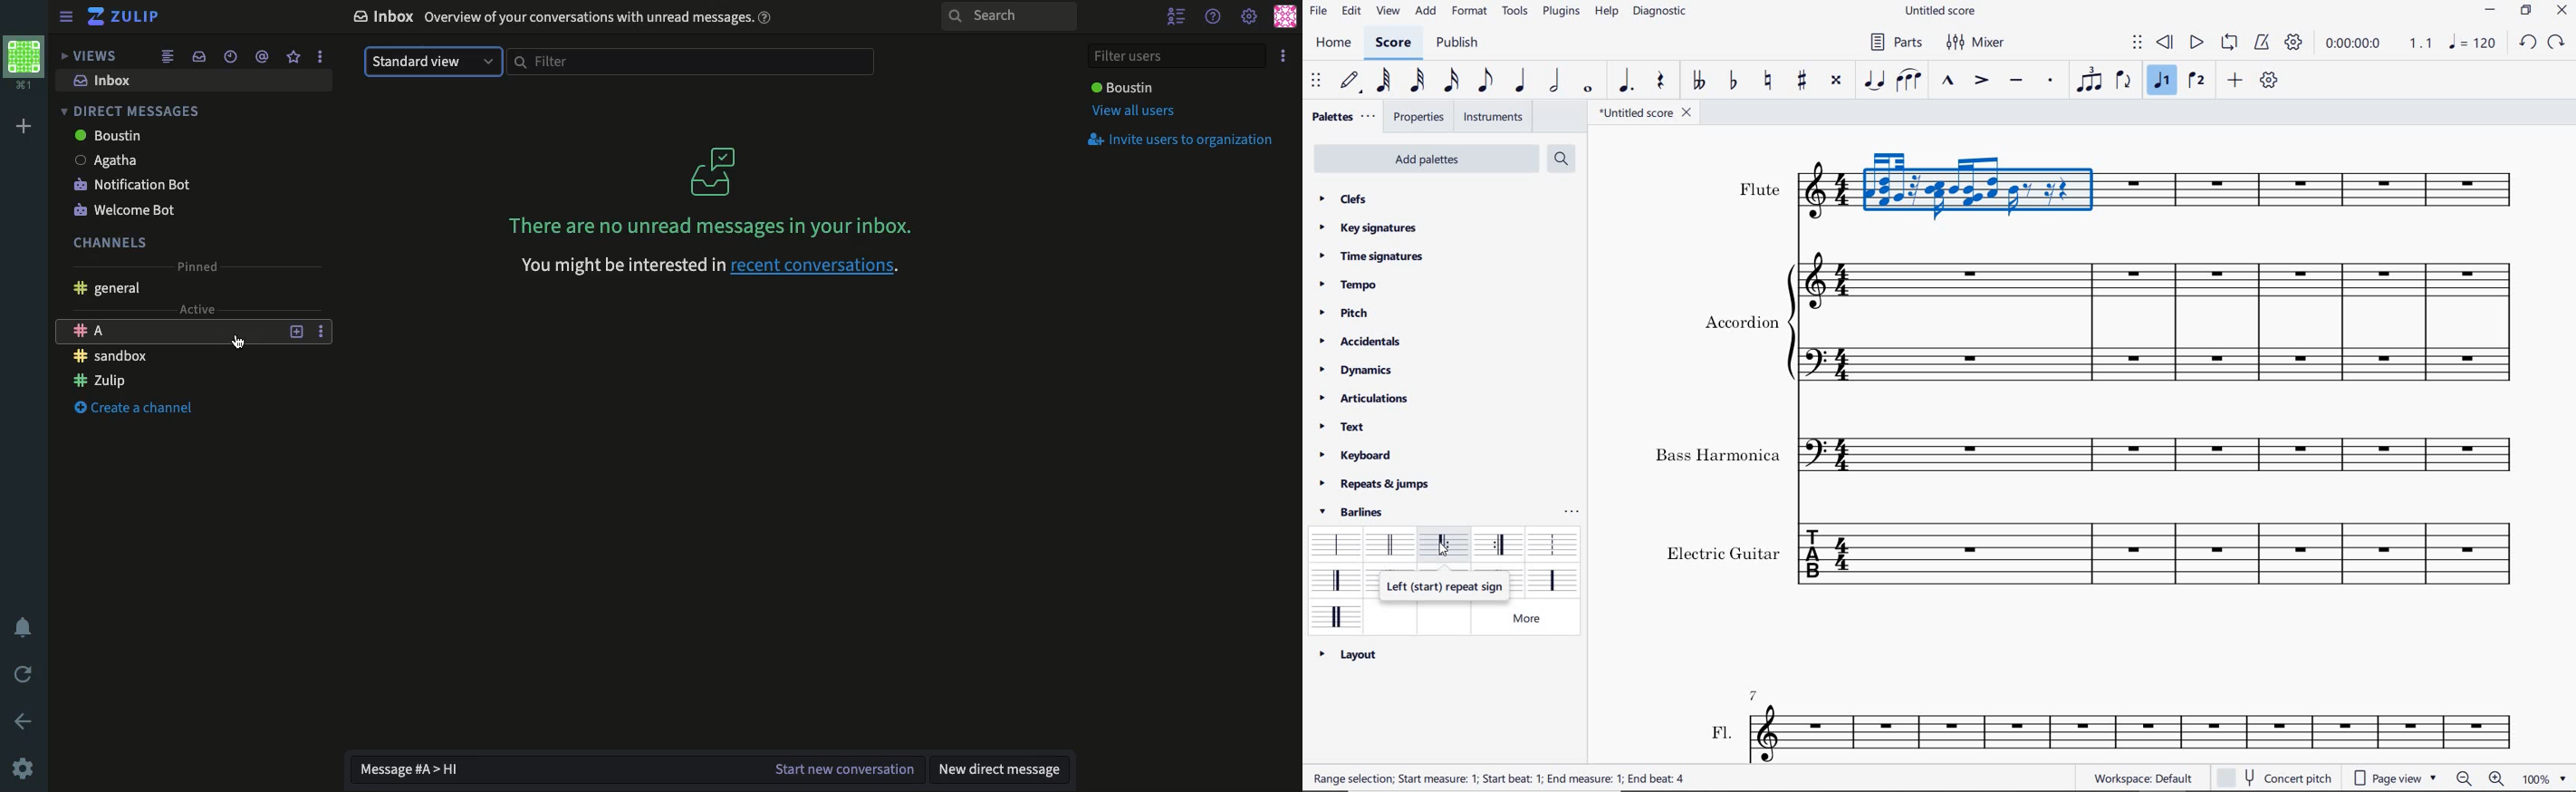  What do you see at coordinates (1368, 229) in the screenshot?
I see `key signatures` at bounding box center [1368, 229].